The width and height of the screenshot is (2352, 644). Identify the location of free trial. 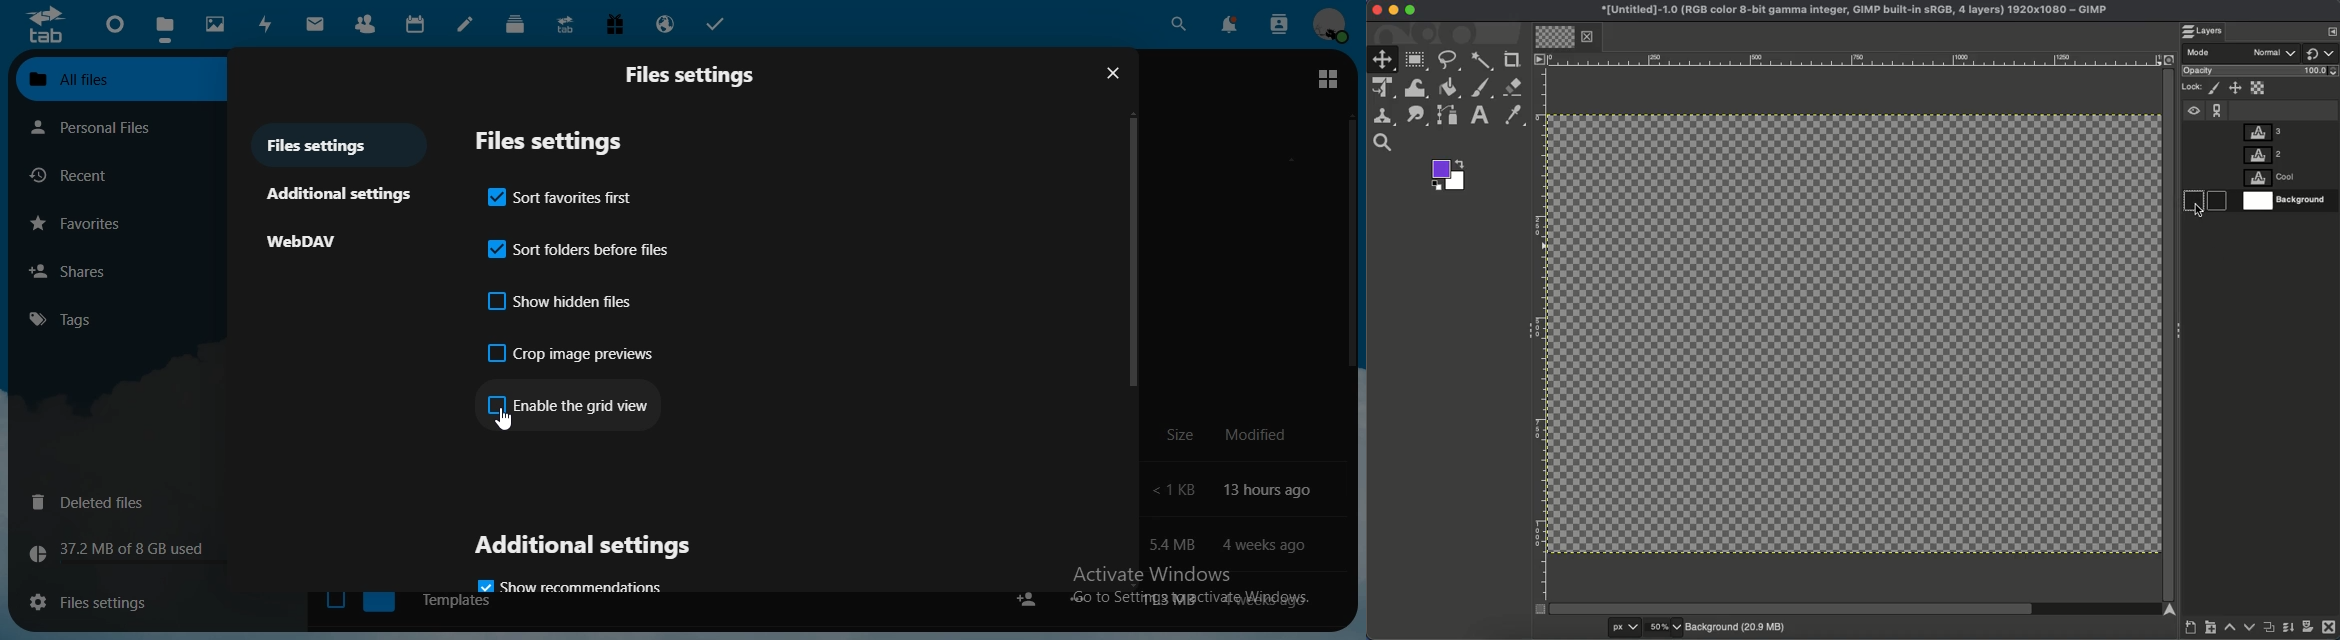
(616, 24).